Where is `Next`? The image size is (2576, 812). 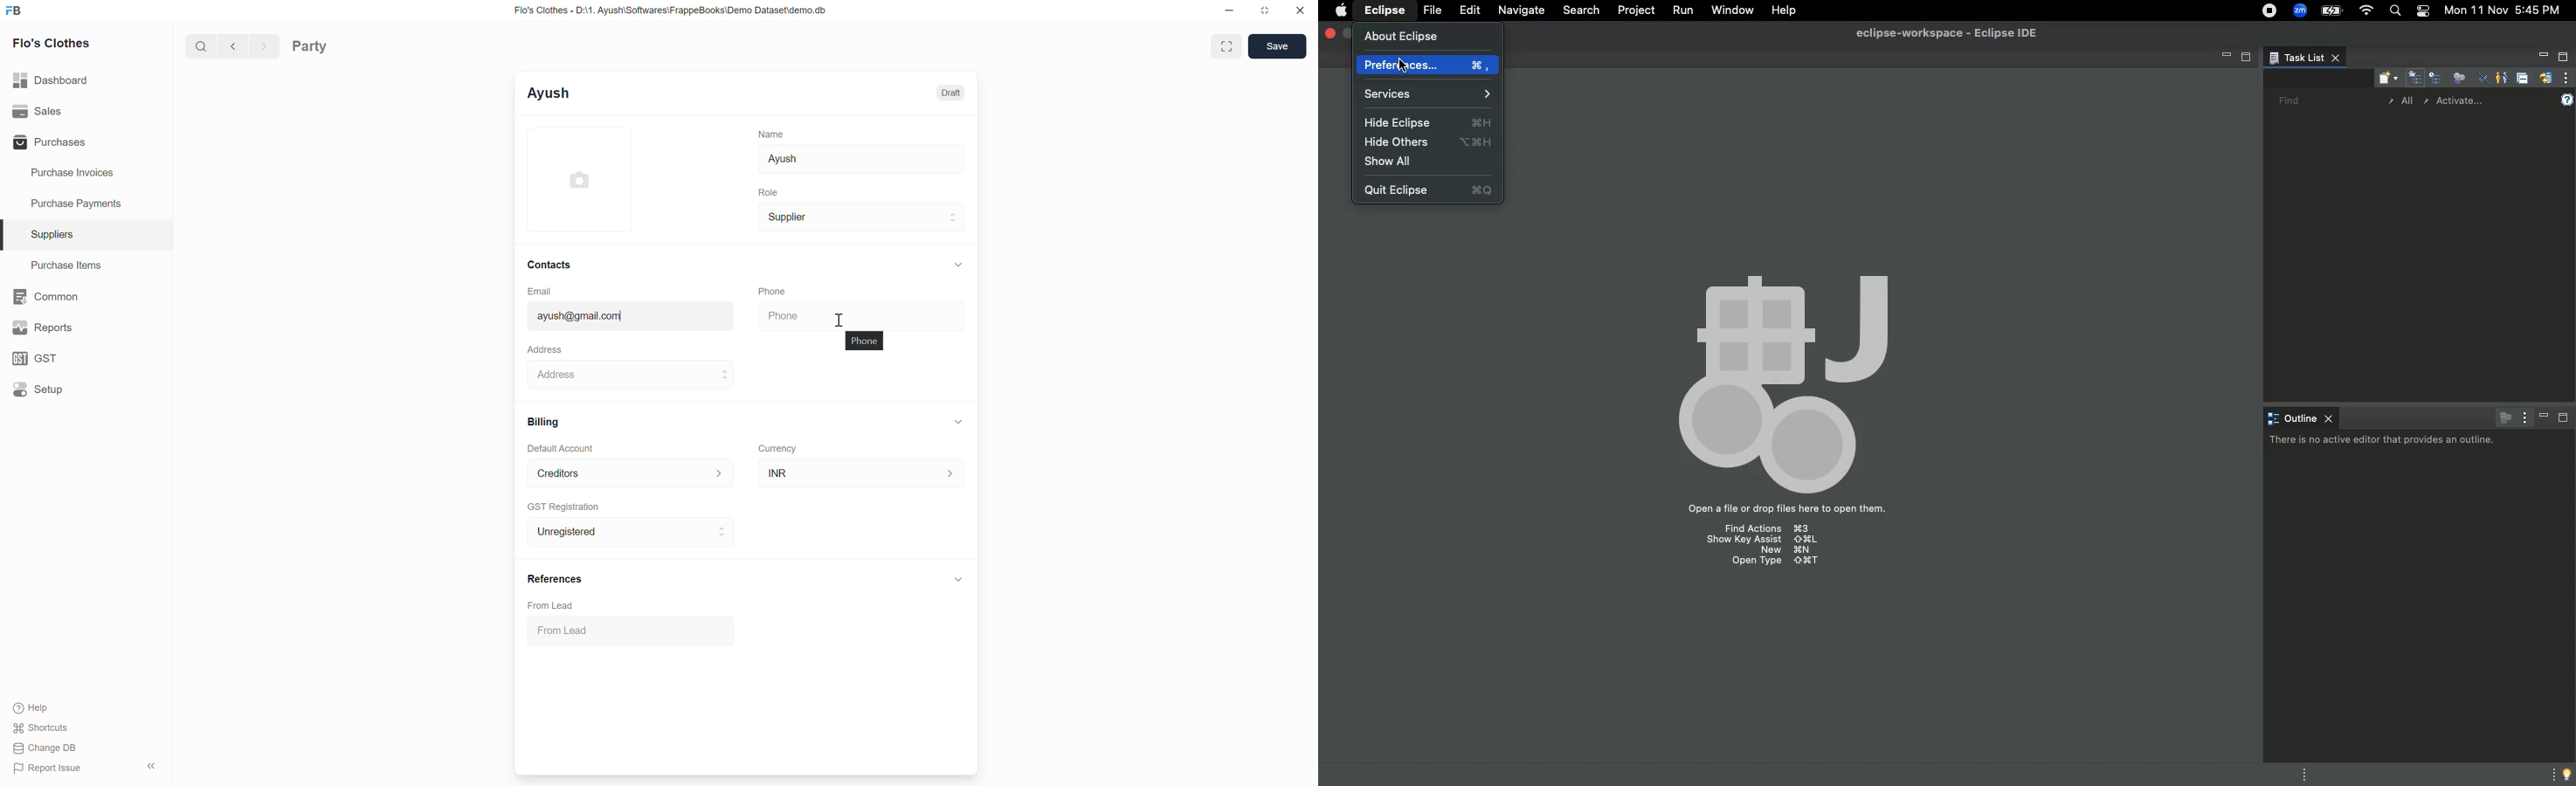
Next is located at coordinates (265, 45).